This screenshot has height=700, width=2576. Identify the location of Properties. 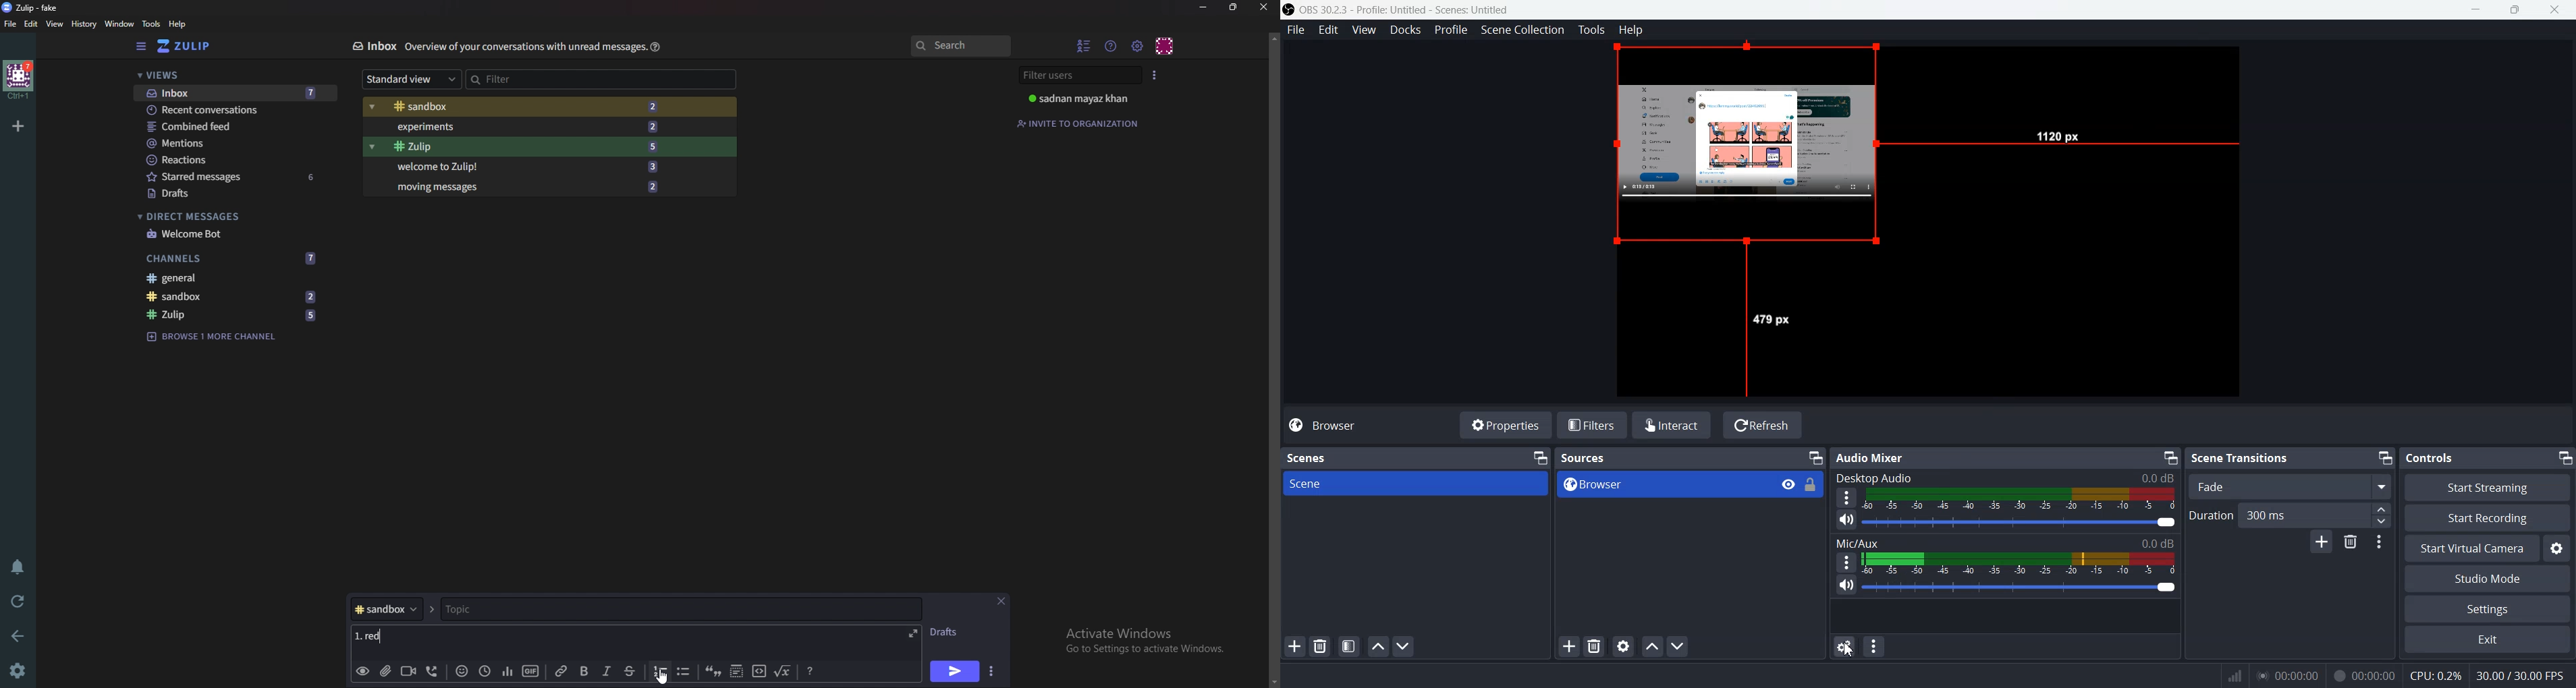
(1506, 424).